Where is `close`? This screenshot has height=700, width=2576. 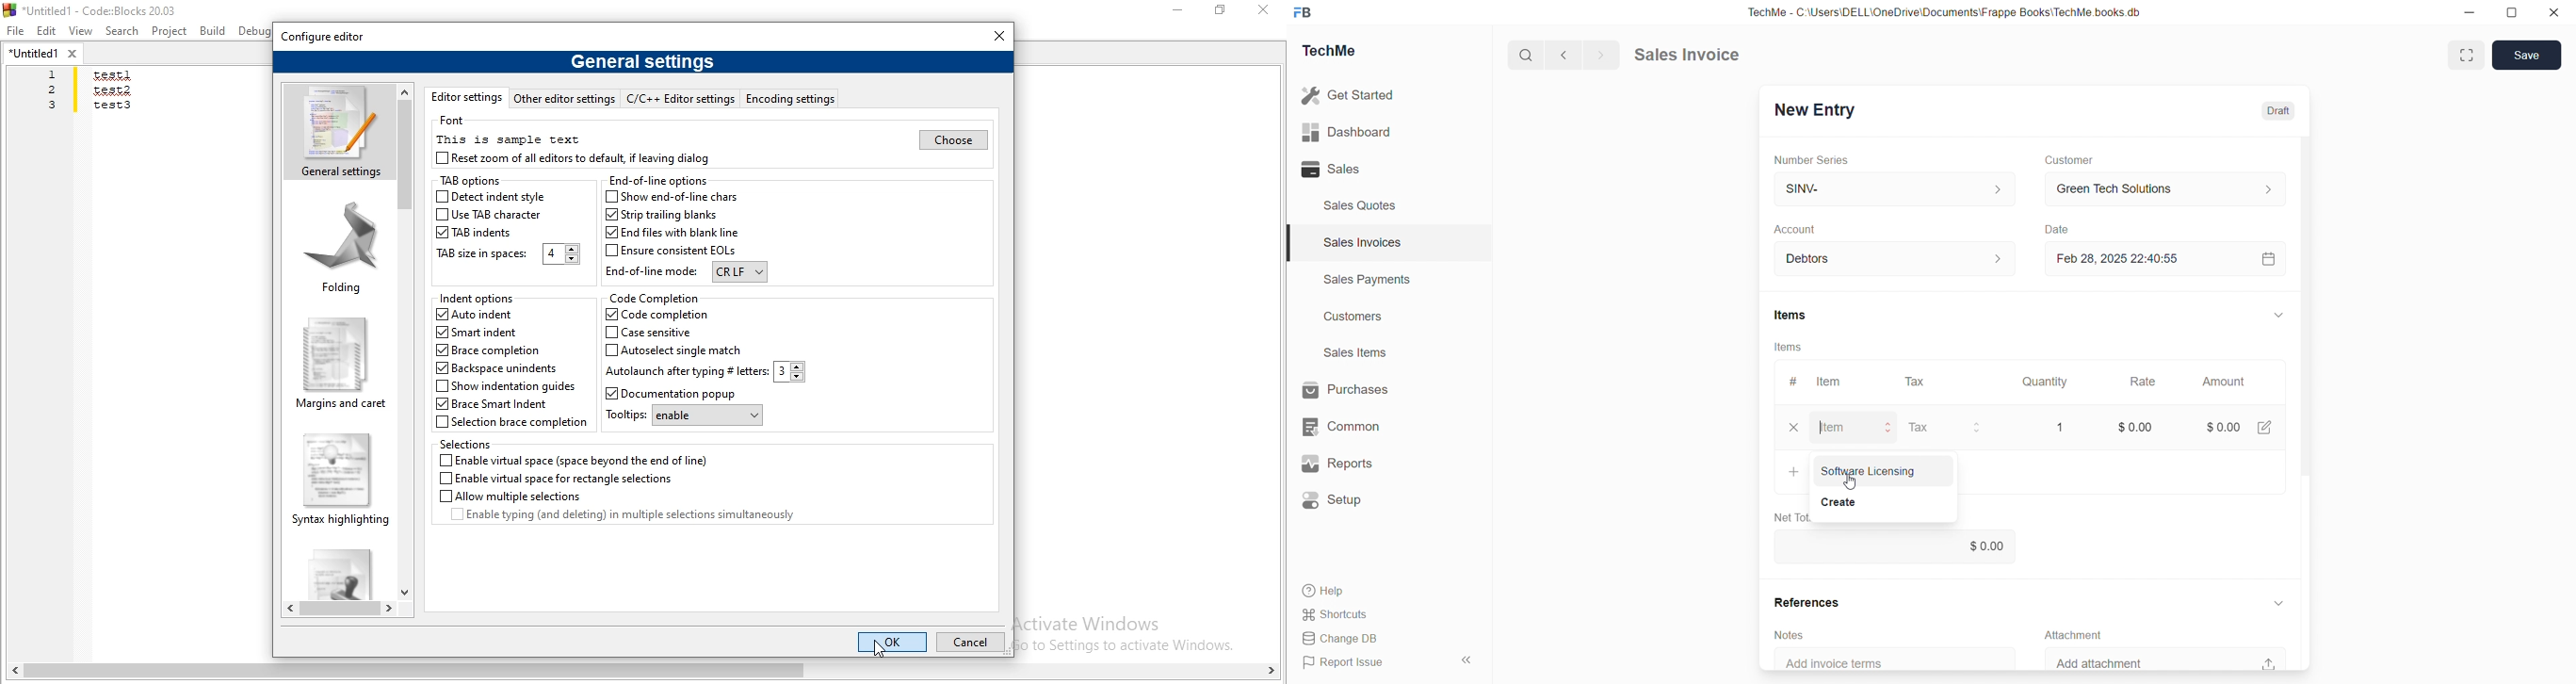 close is located at coordinates (2555, 12).